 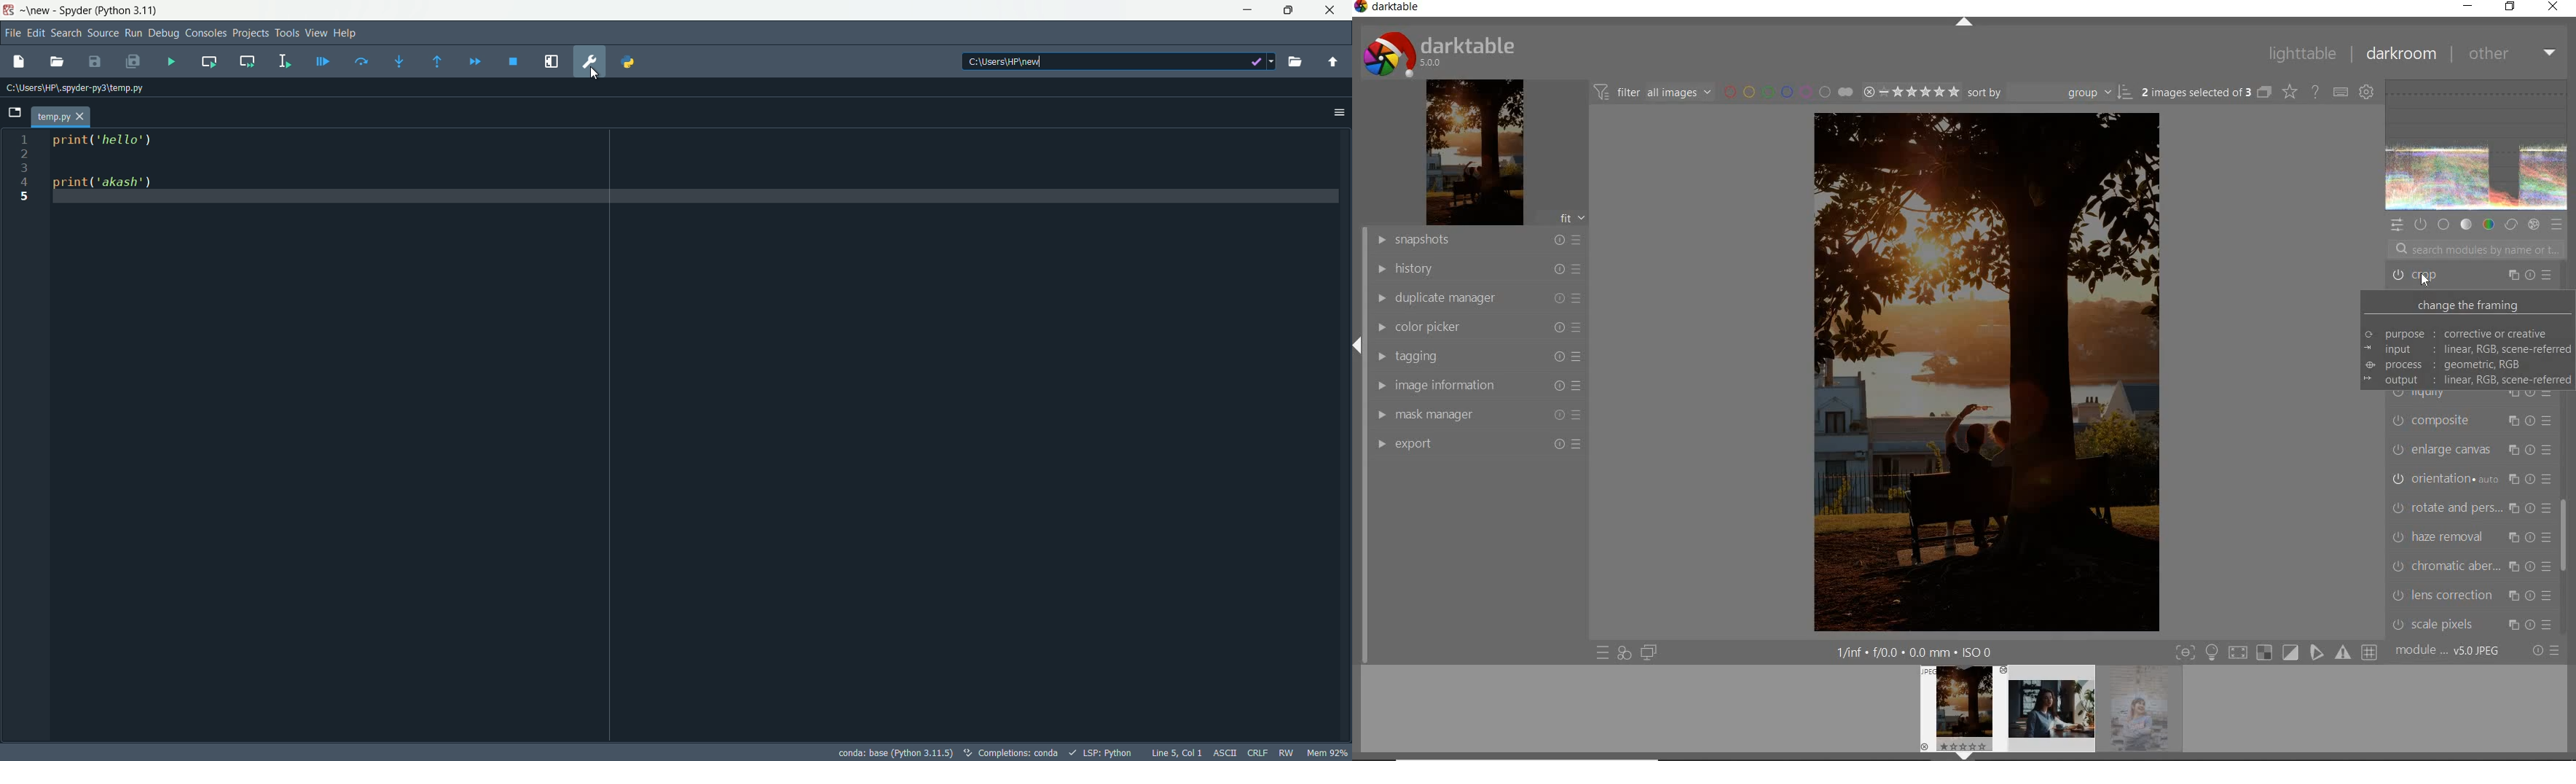 I want to click on quick access panel, so click(x=2396, y=227).